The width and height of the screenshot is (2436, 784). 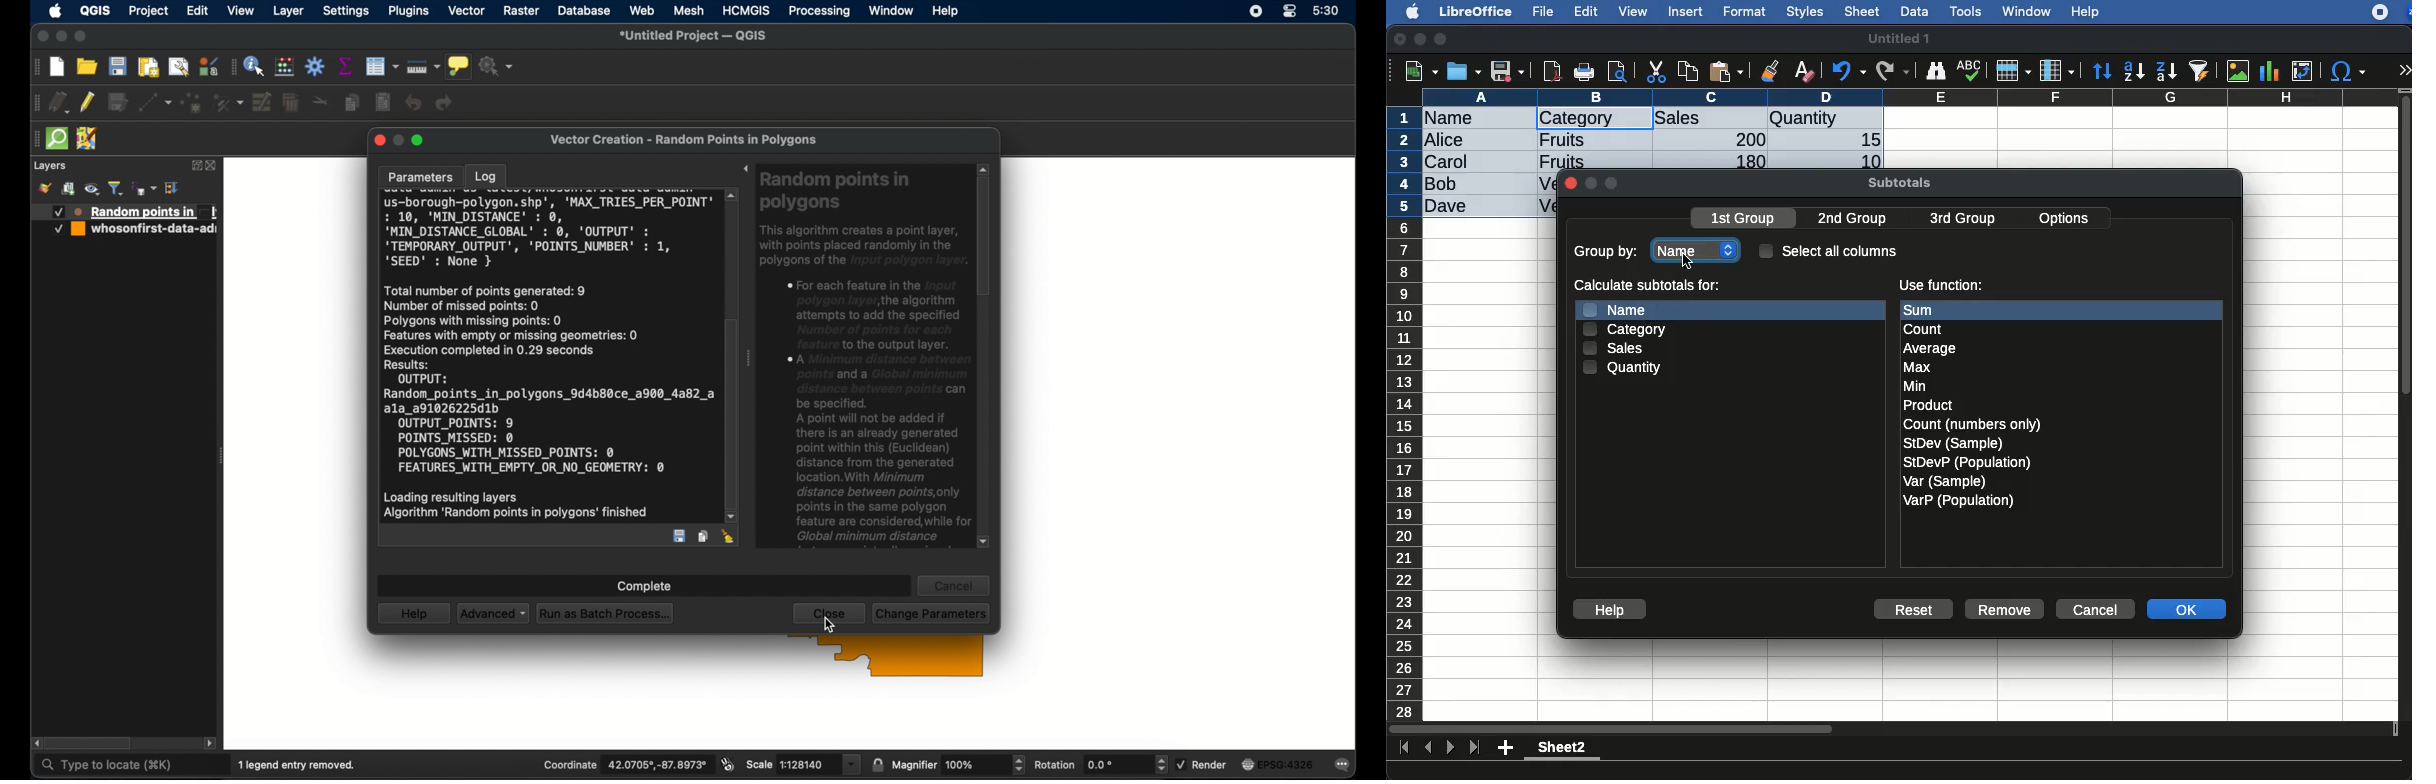 What do you see at coordinates (2391, 12) in the screenshot?
I see `extensions` at bounding box center [2391, 12].